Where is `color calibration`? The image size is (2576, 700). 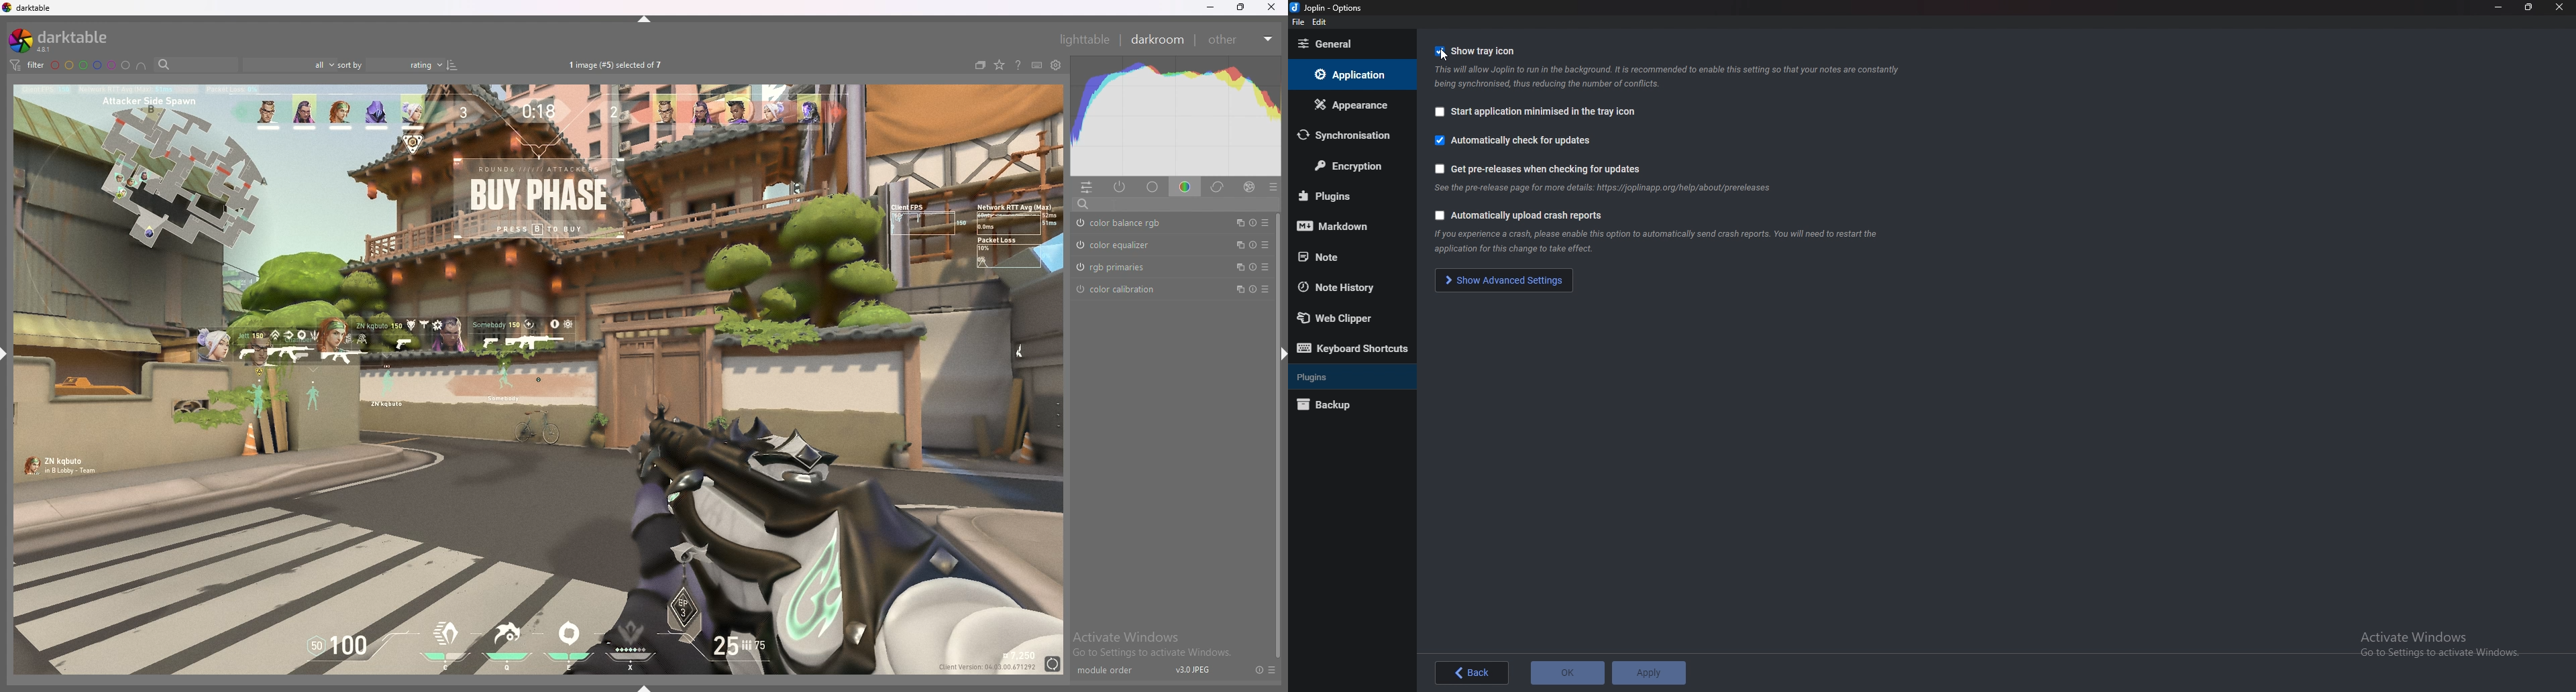
color calibration is located at coordinates (1134, 288).